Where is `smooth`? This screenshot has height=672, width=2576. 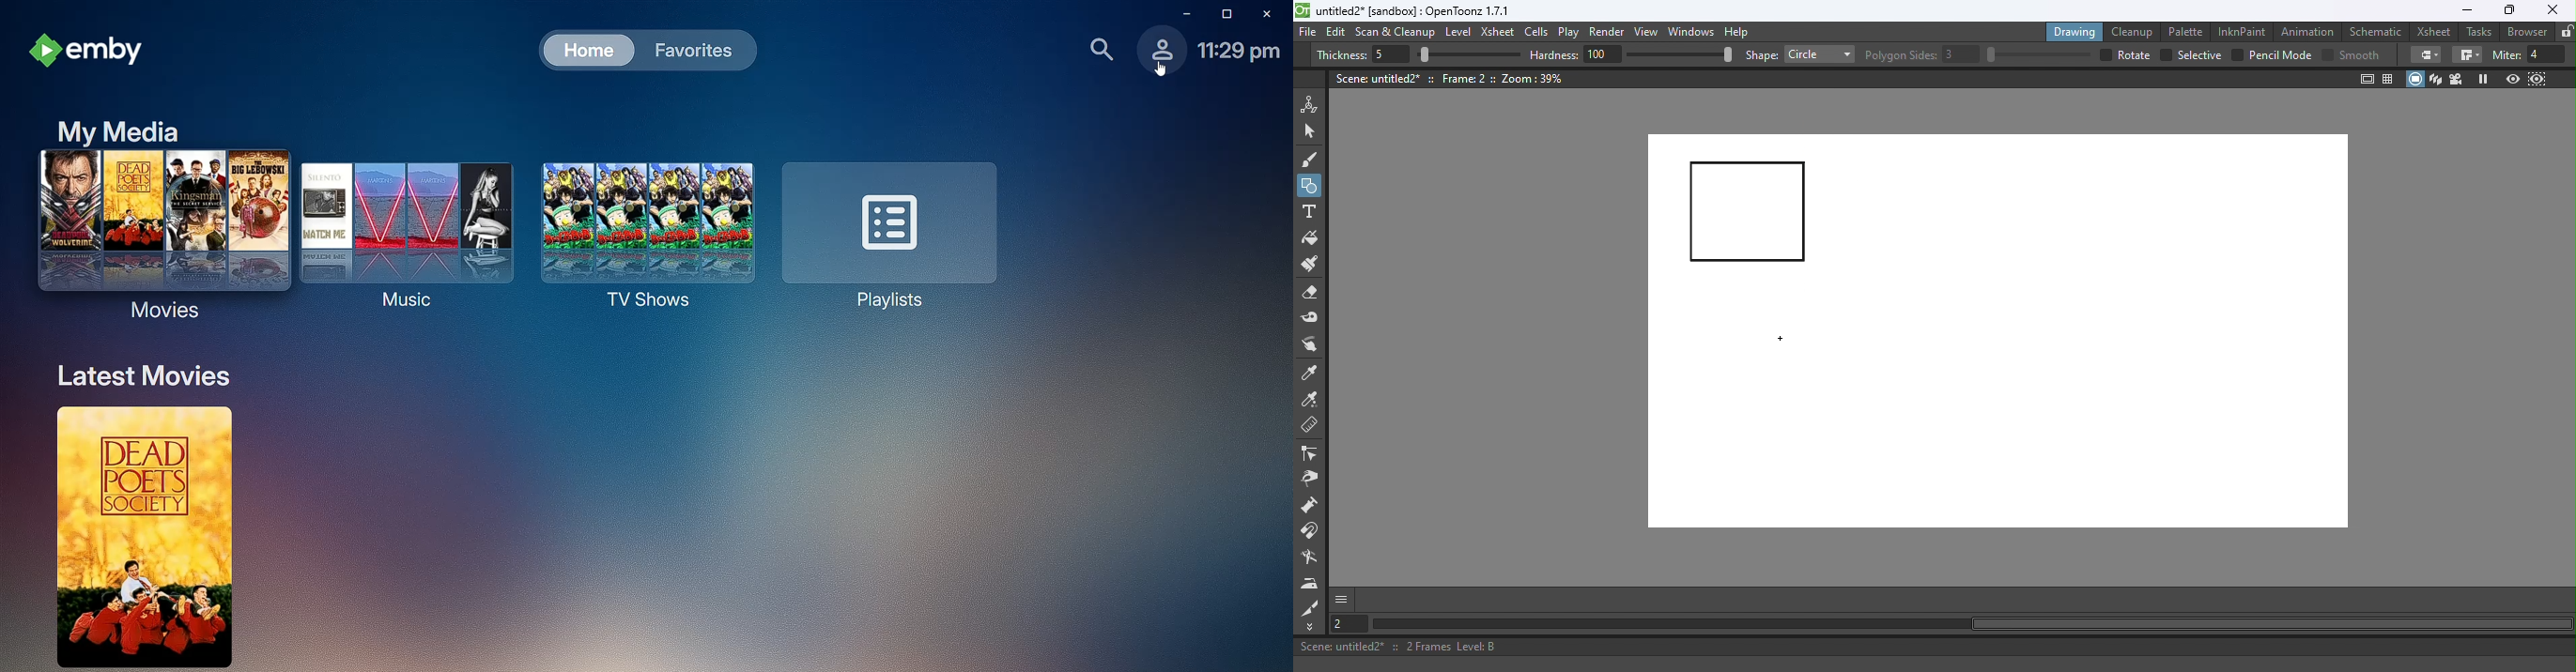 smooth is located at coordinates (2362, 54).